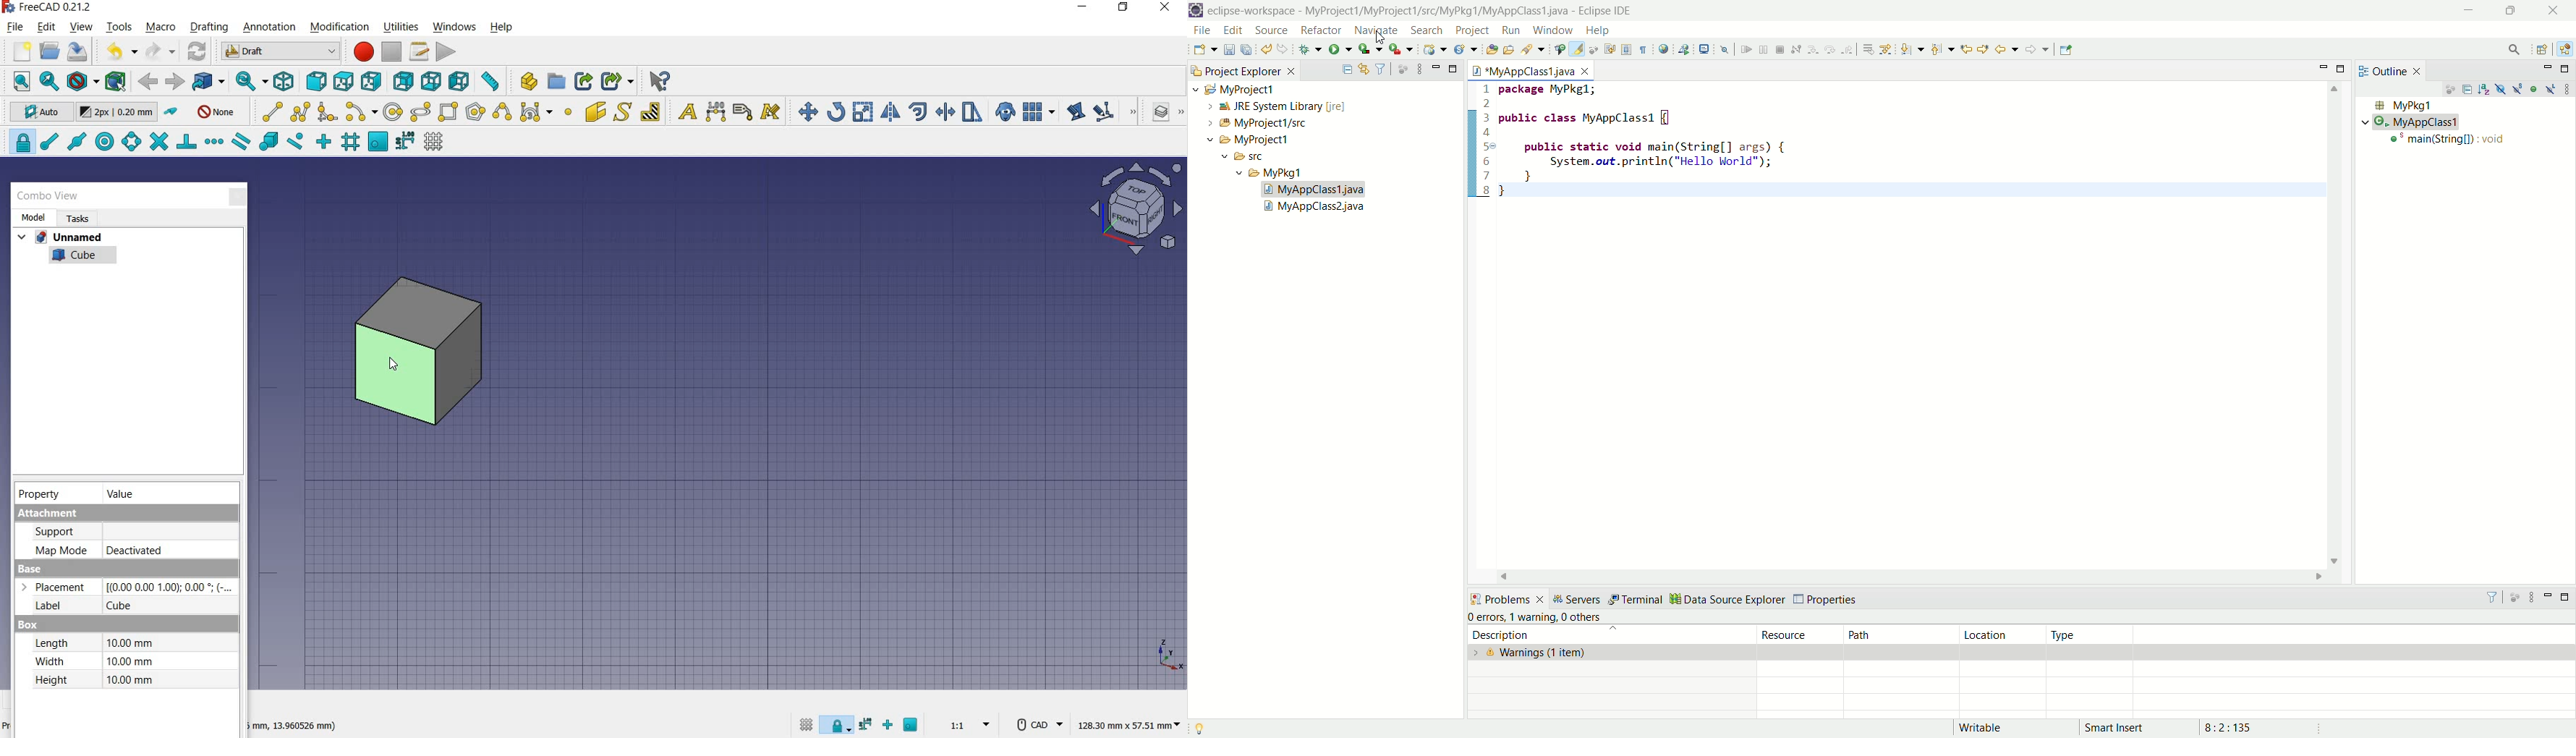 This screenshot has height=756, width=2576. What do you see at coordinates (1230, 49) in the screenshot?
I see `save` at bounding box center [1230, 49].